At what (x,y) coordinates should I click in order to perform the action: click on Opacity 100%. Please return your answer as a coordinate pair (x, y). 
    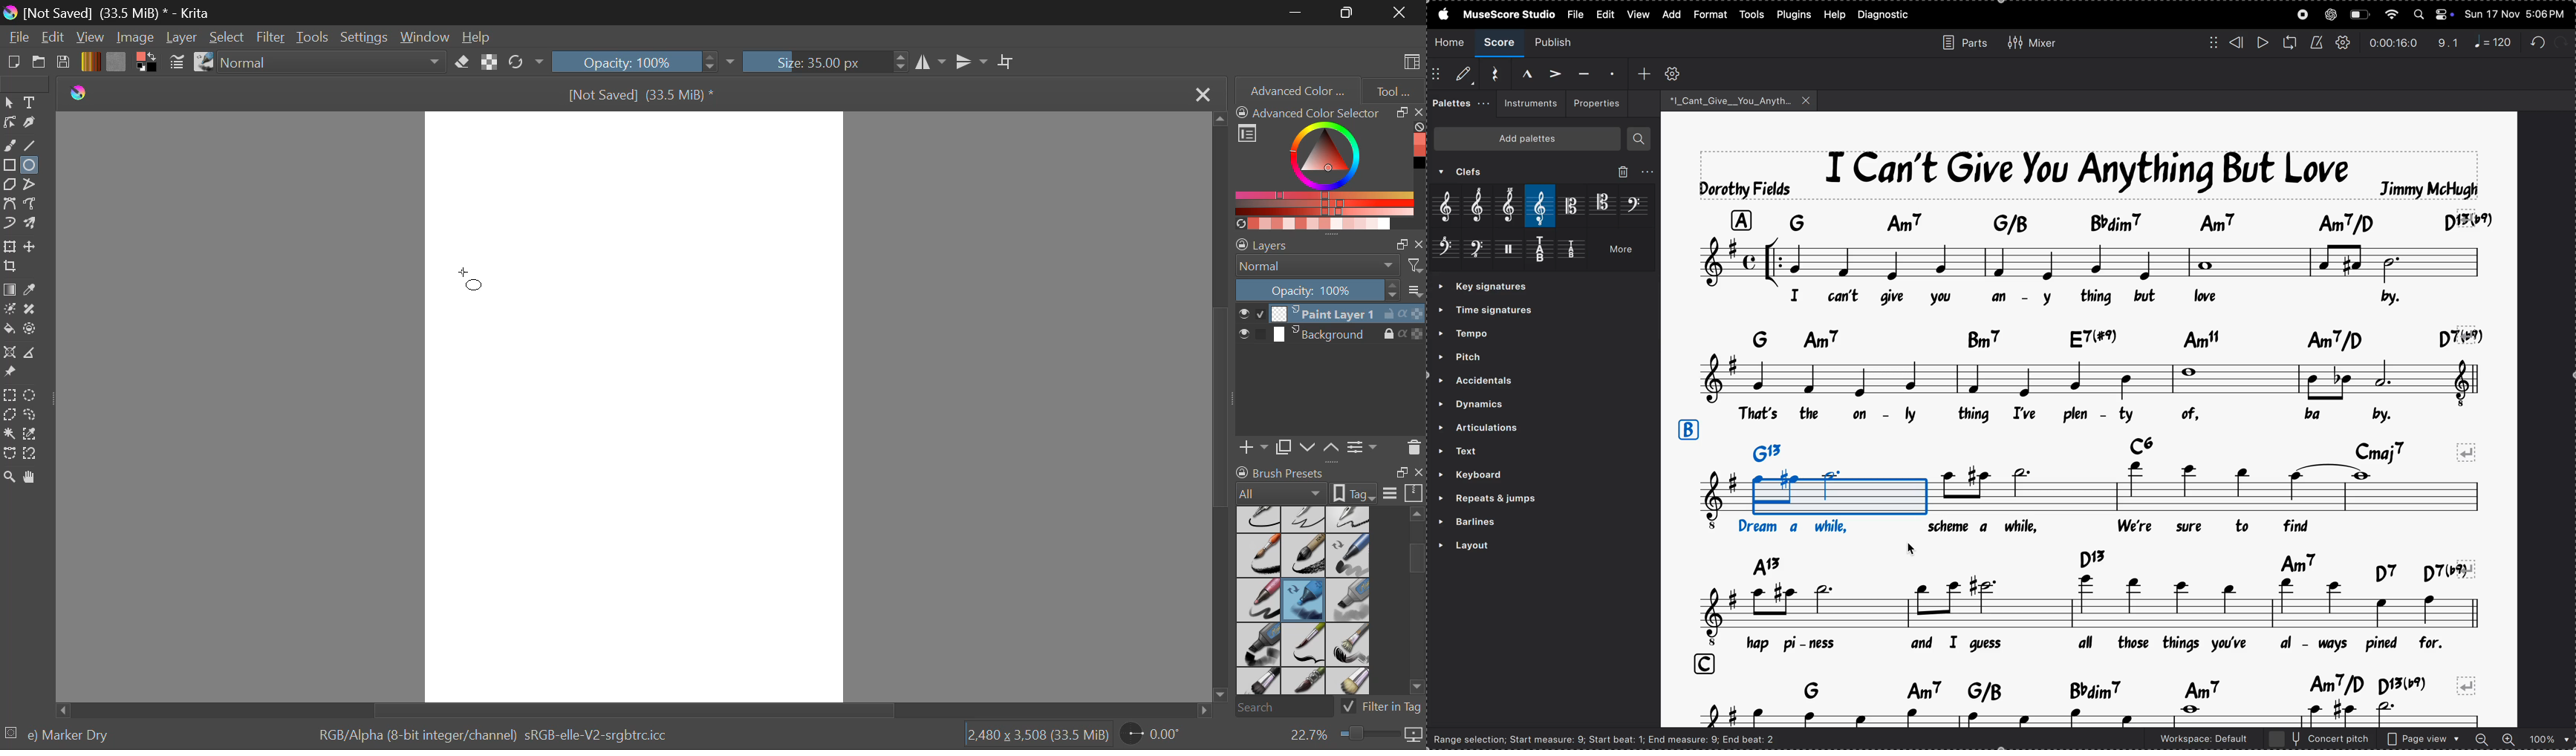
    Looking at the image, I should click on (634, 62).